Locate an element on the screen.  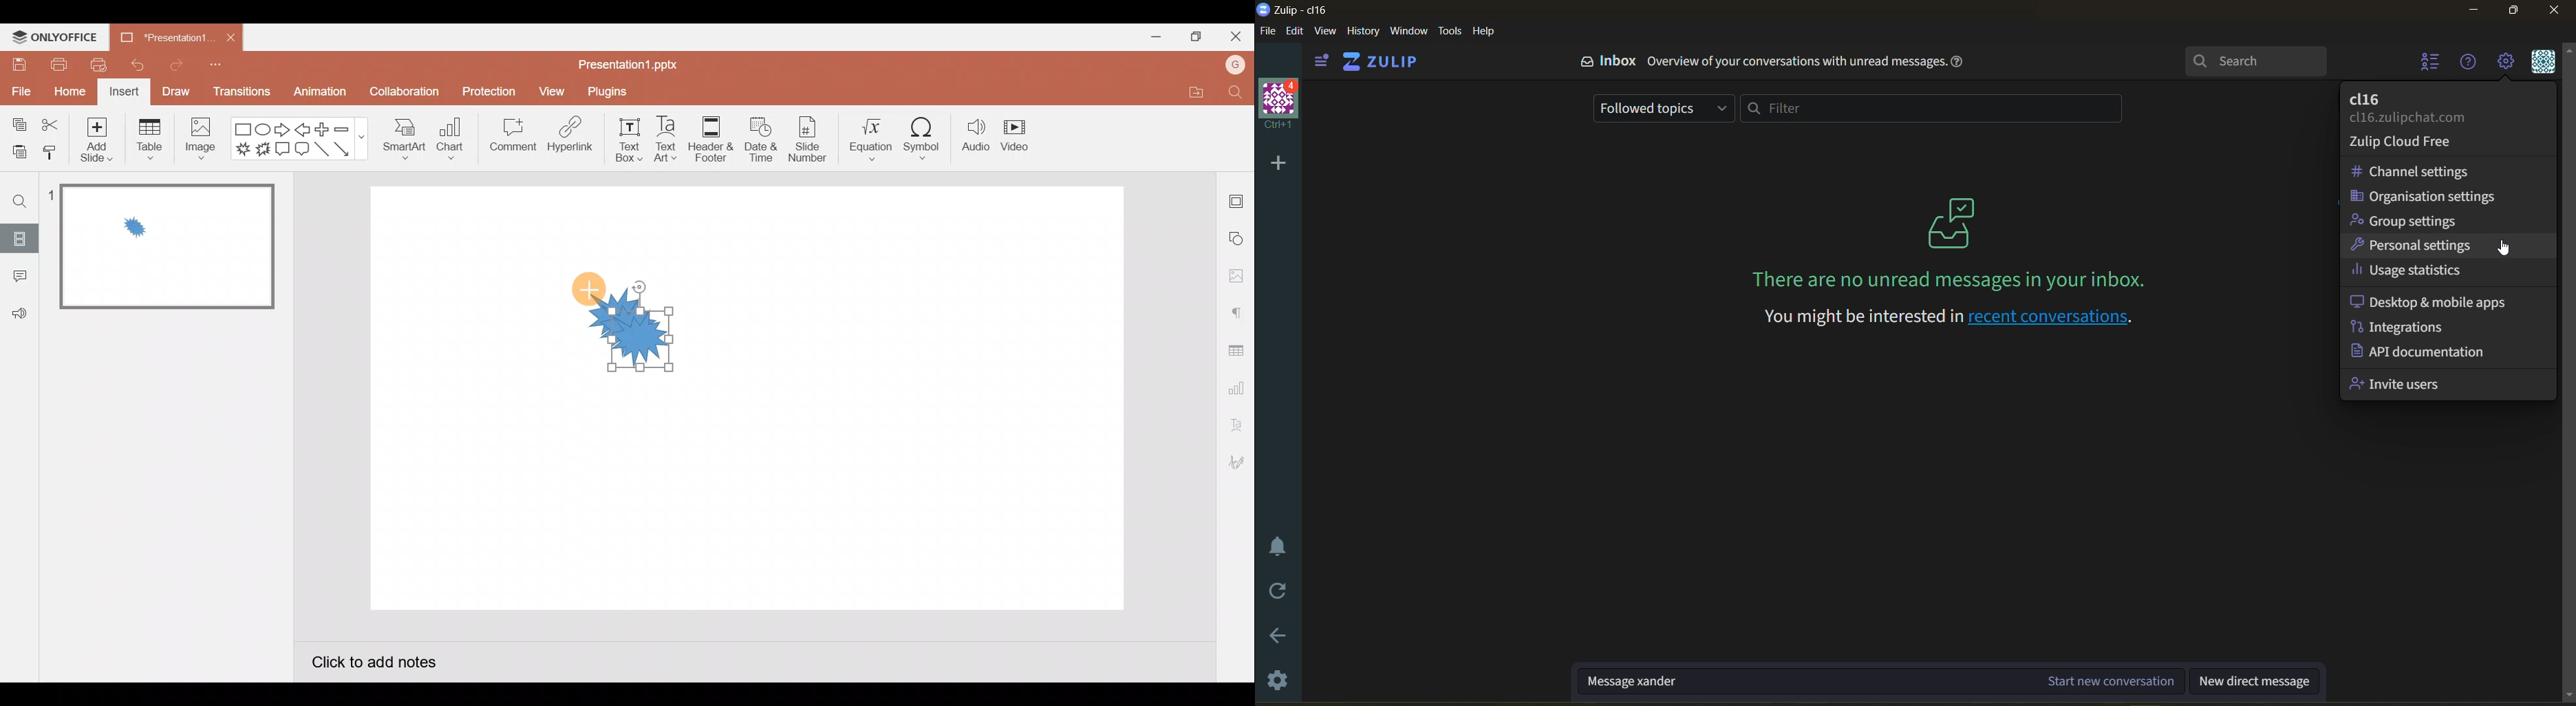
Close is located at coordinates (1235, 32).